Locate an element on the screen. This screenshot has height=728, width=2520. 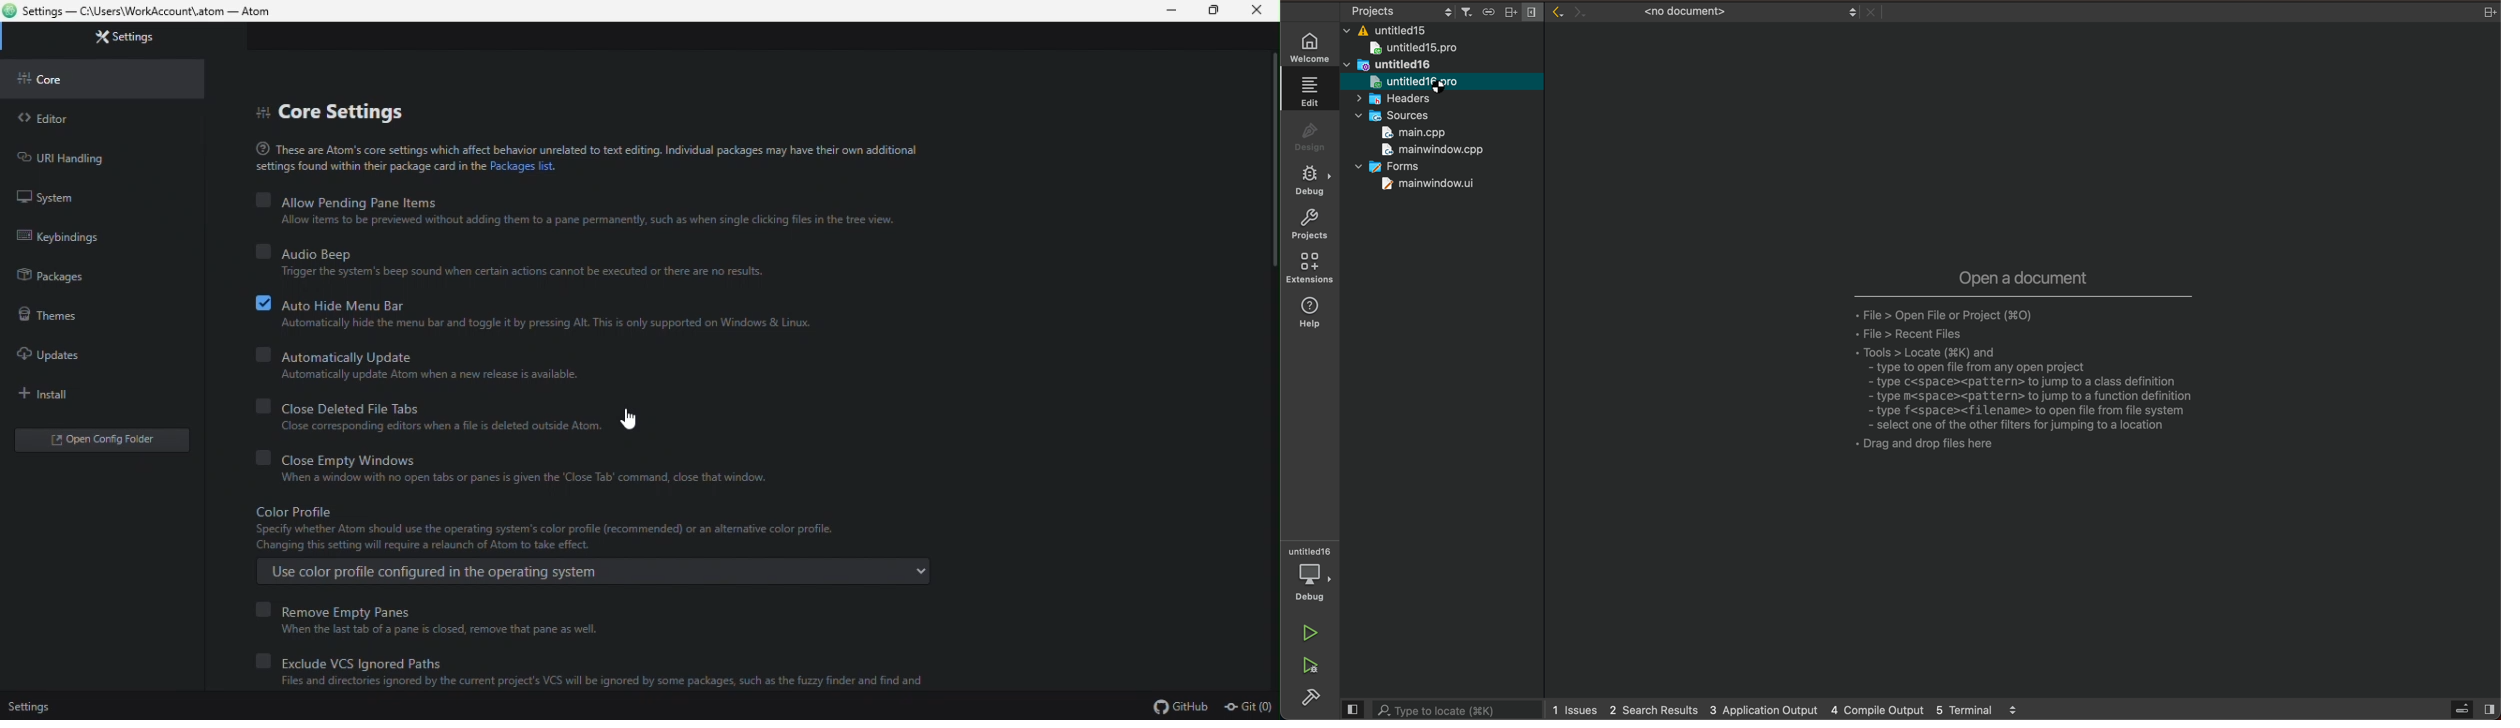
forms is located at coordinates (1396, 165).